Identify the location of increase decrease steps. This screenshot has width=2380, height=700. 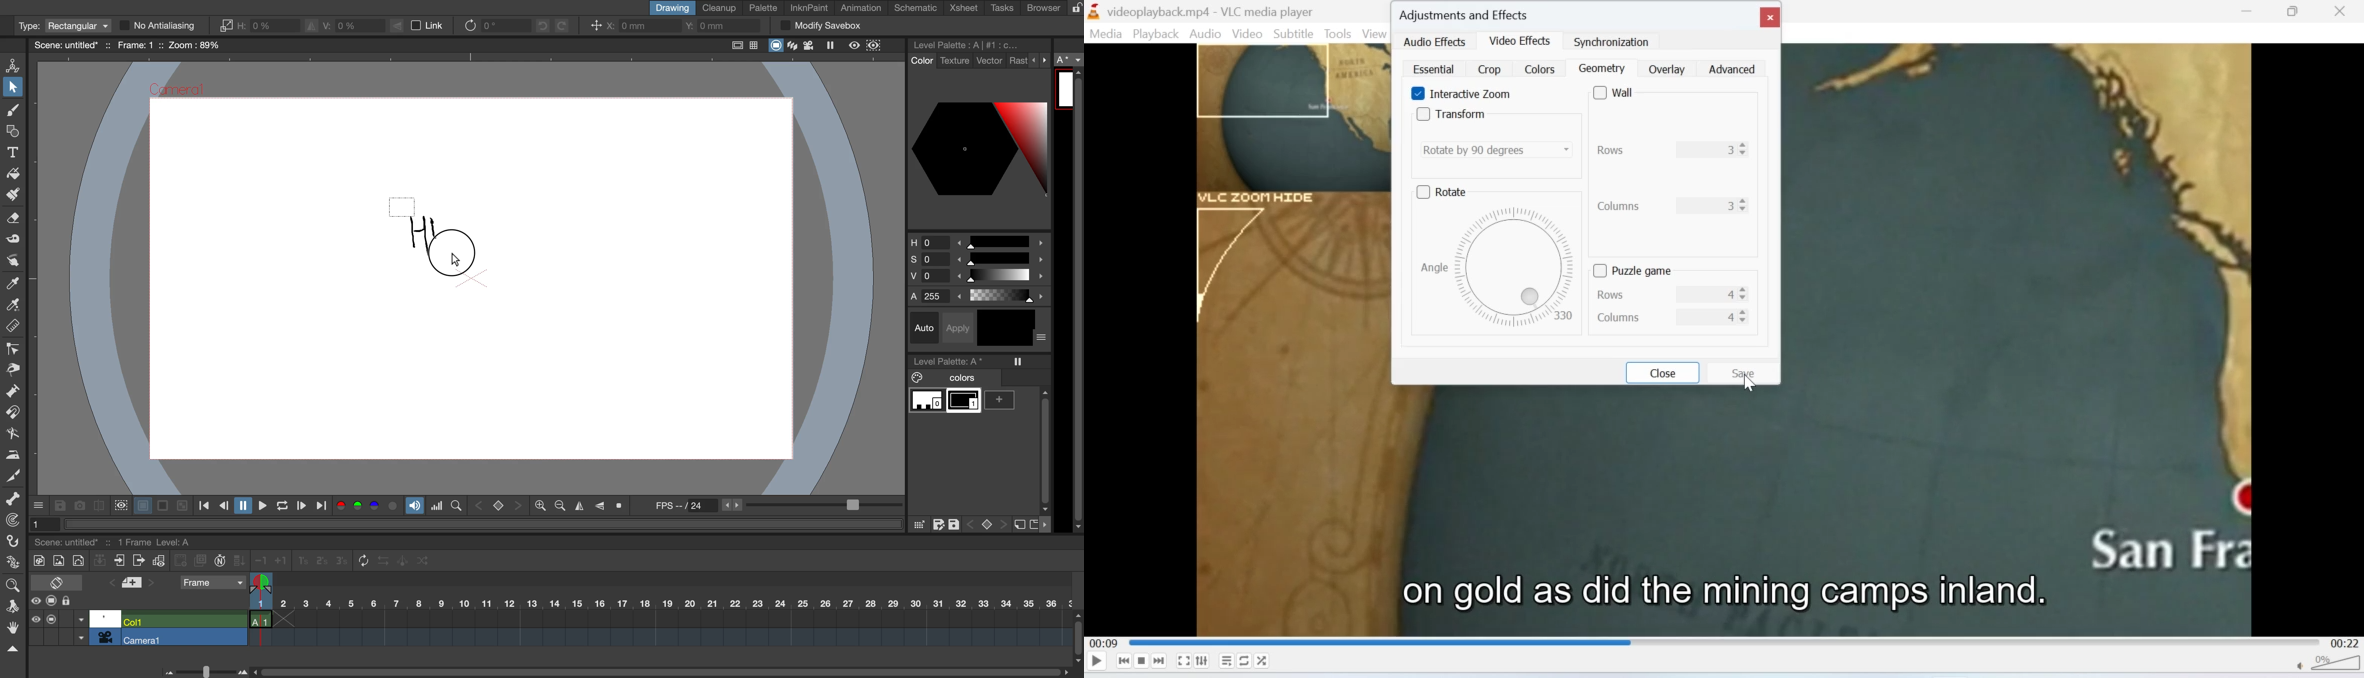
(269, 561).